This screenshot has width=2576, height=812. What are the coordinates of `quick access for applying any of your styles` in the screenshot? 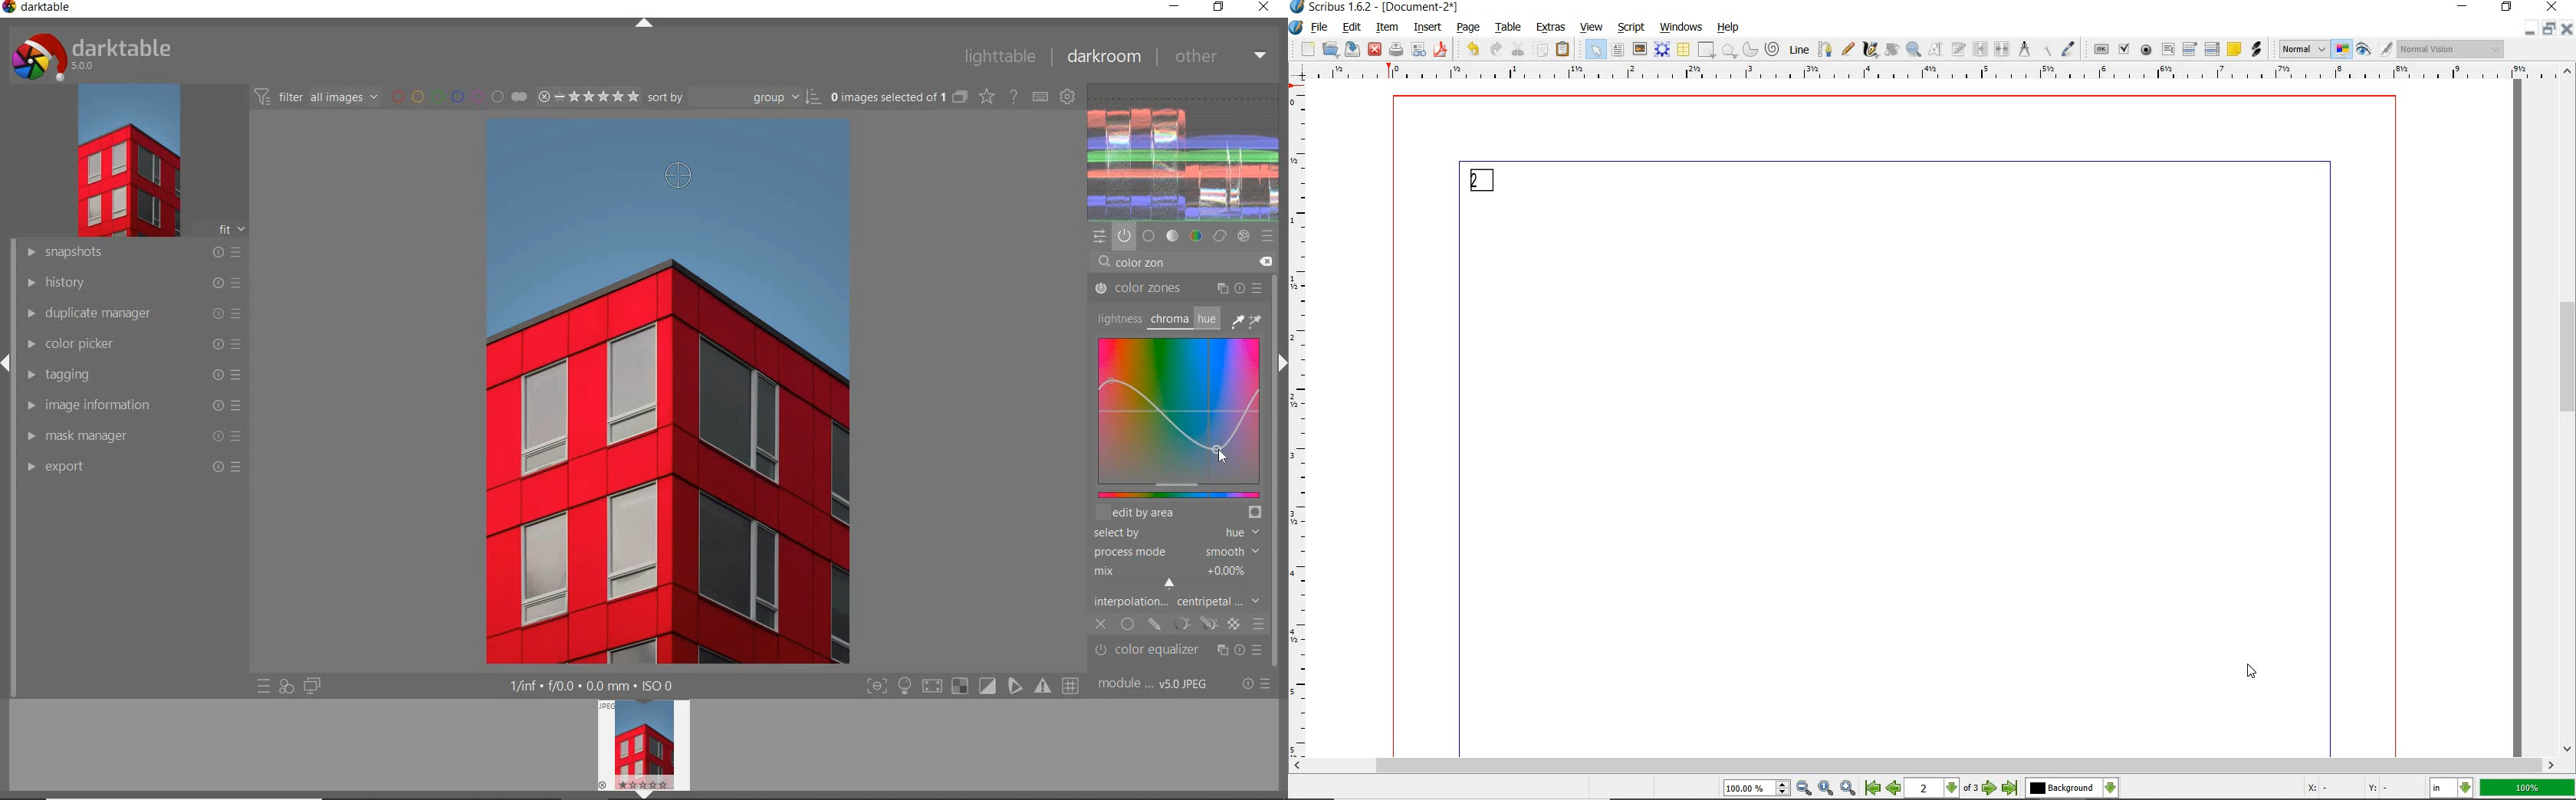 It's located at (287, 686).